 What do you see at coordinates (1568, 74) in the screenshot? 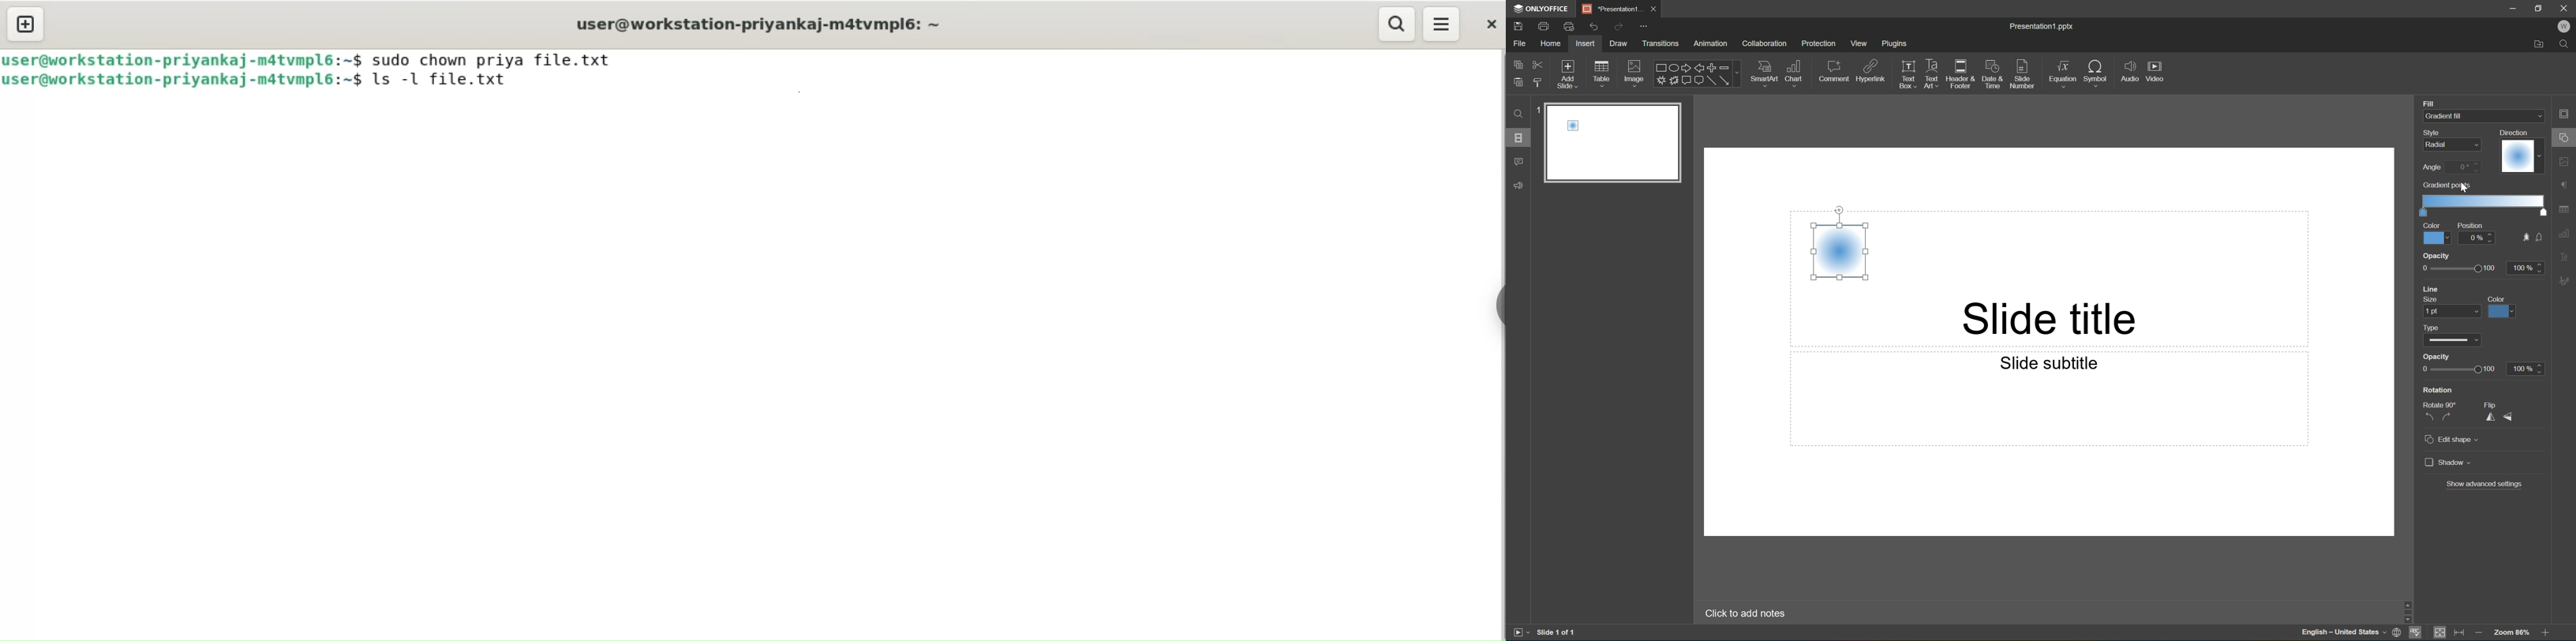
I see `Add Slide` at bounding box center [1568, 74].